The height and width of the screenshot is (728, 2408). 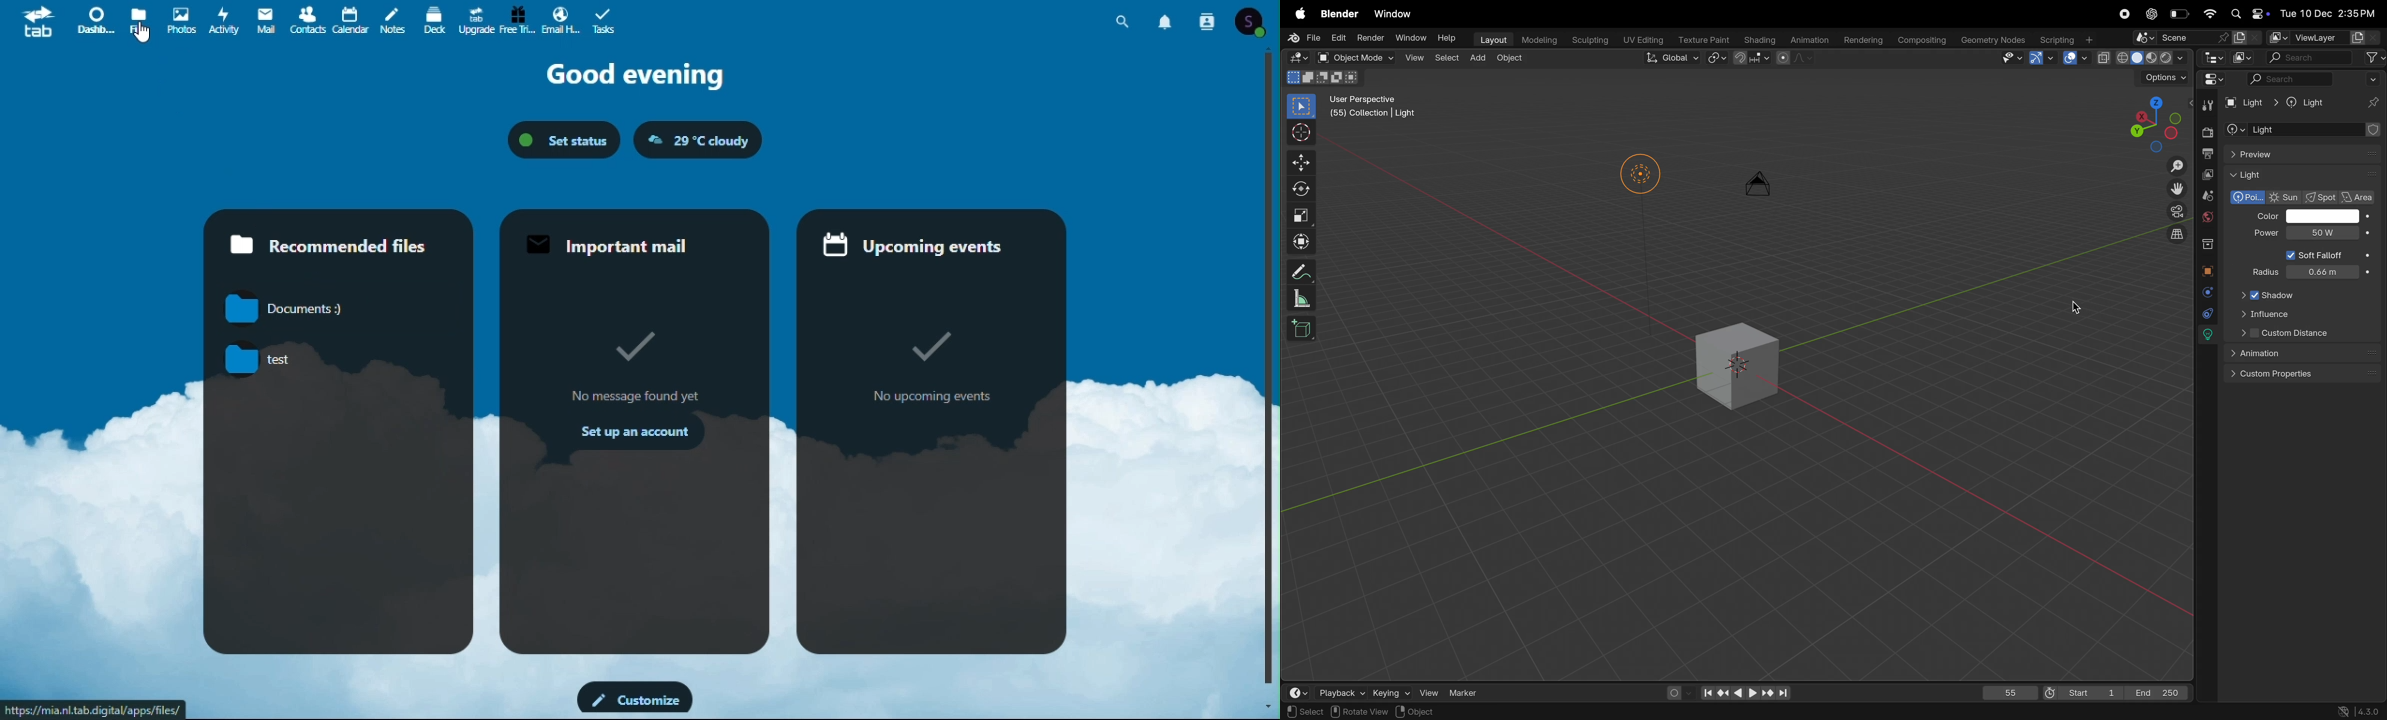 I want to click on Color, so click(x=2265, y=218).